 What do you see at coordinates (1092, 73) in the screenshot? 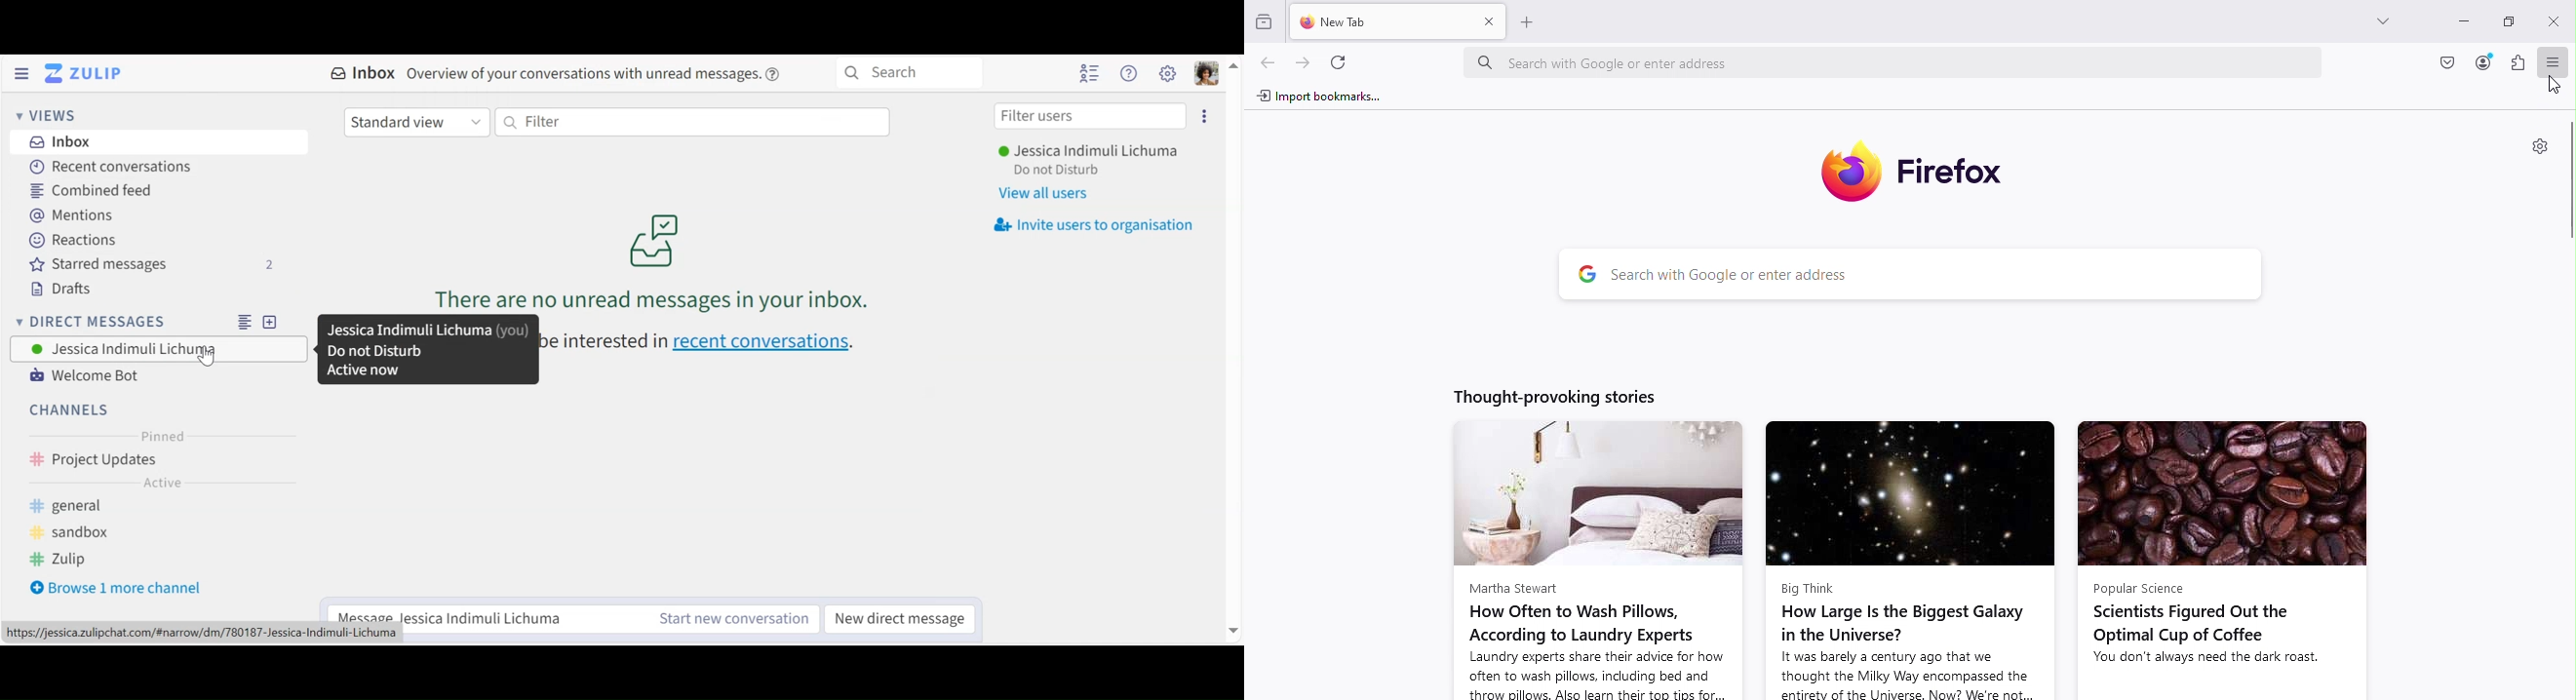
I see `Hide user list` at bounding box center [1092, 73].